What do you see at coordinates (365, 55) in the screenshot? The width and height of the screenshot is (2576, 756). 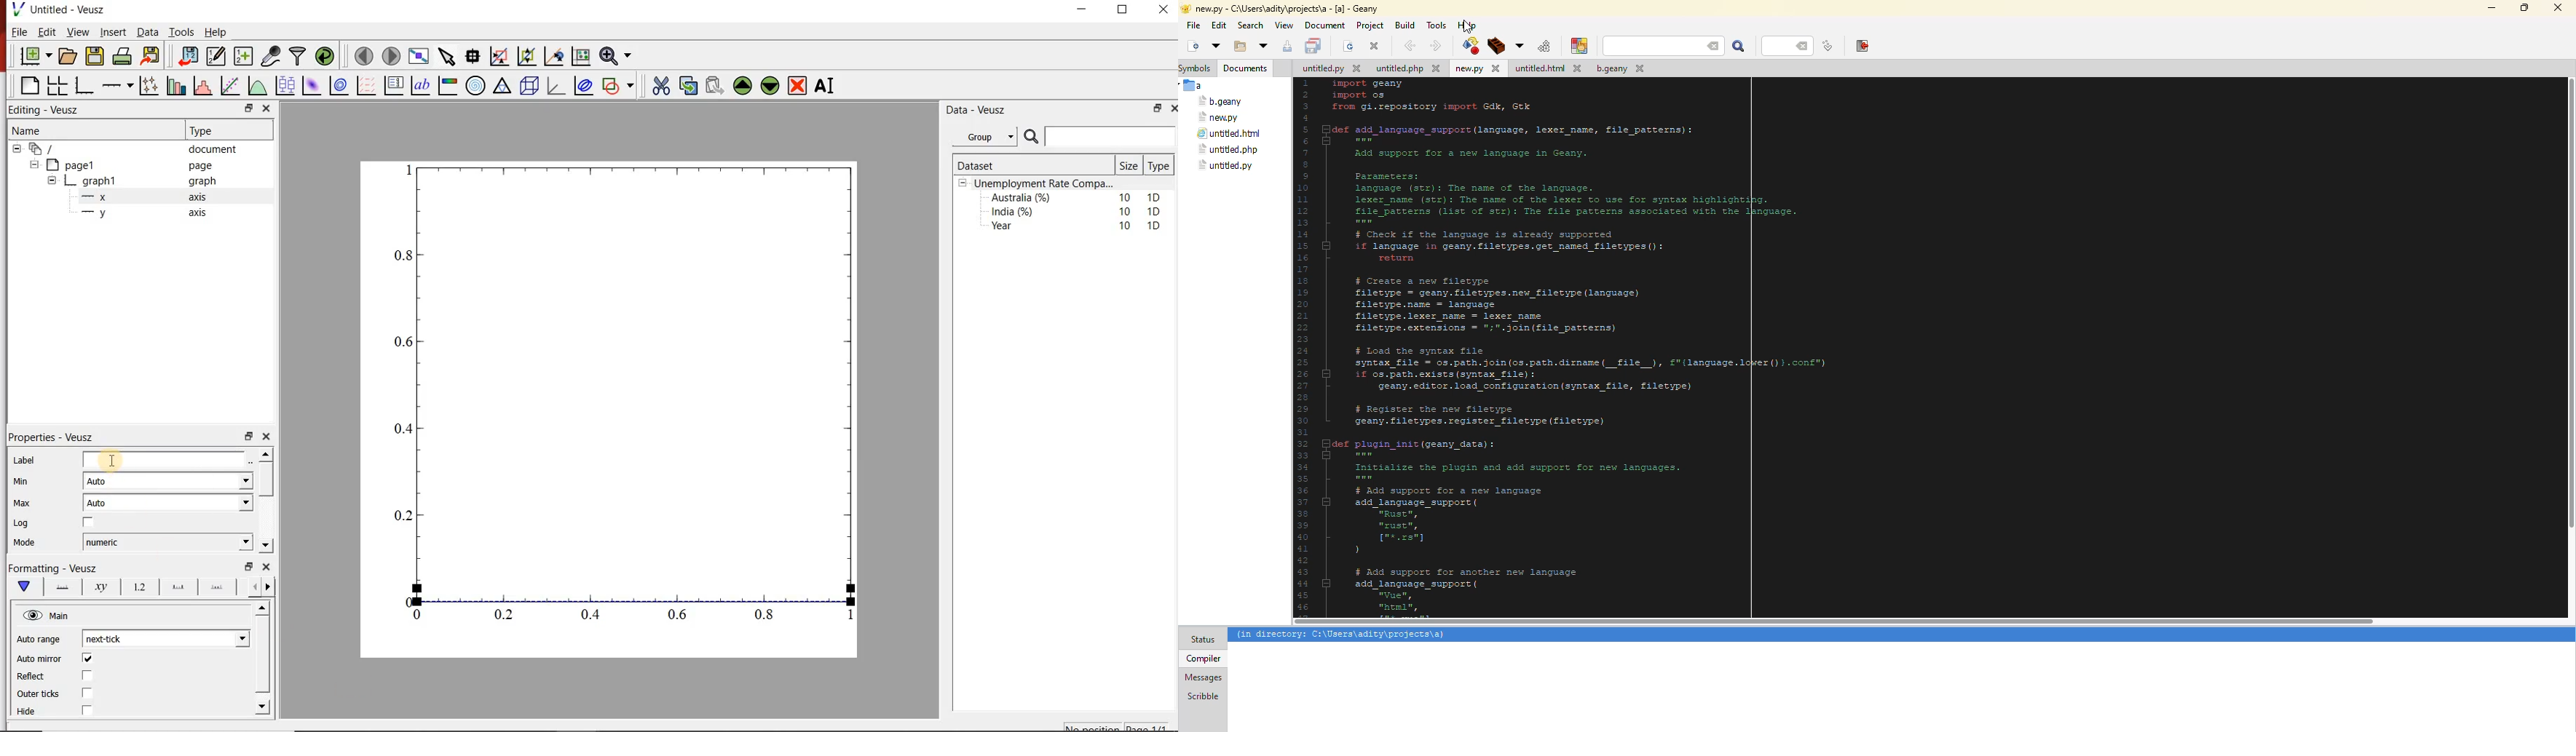 I see `move to previous page` at bounding box center [365, 55].